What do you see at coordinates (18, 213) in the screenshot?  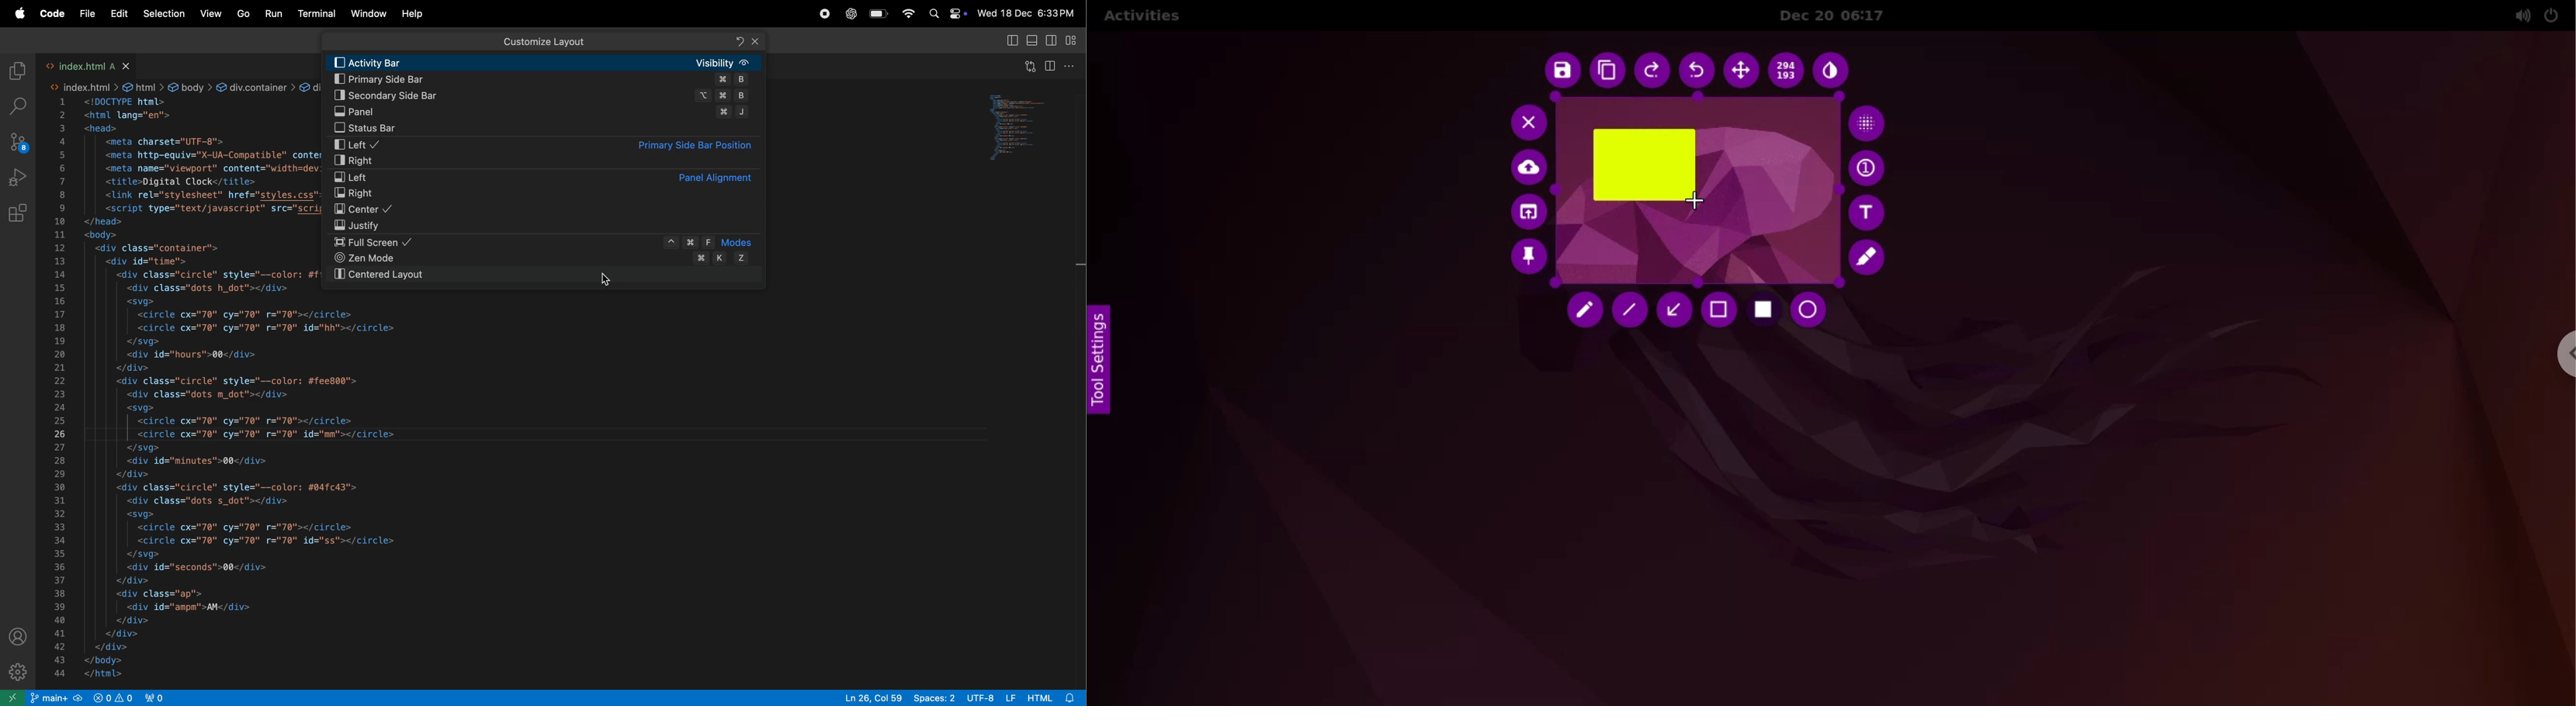 I see `Extensions` at bounding box center [18, 213].